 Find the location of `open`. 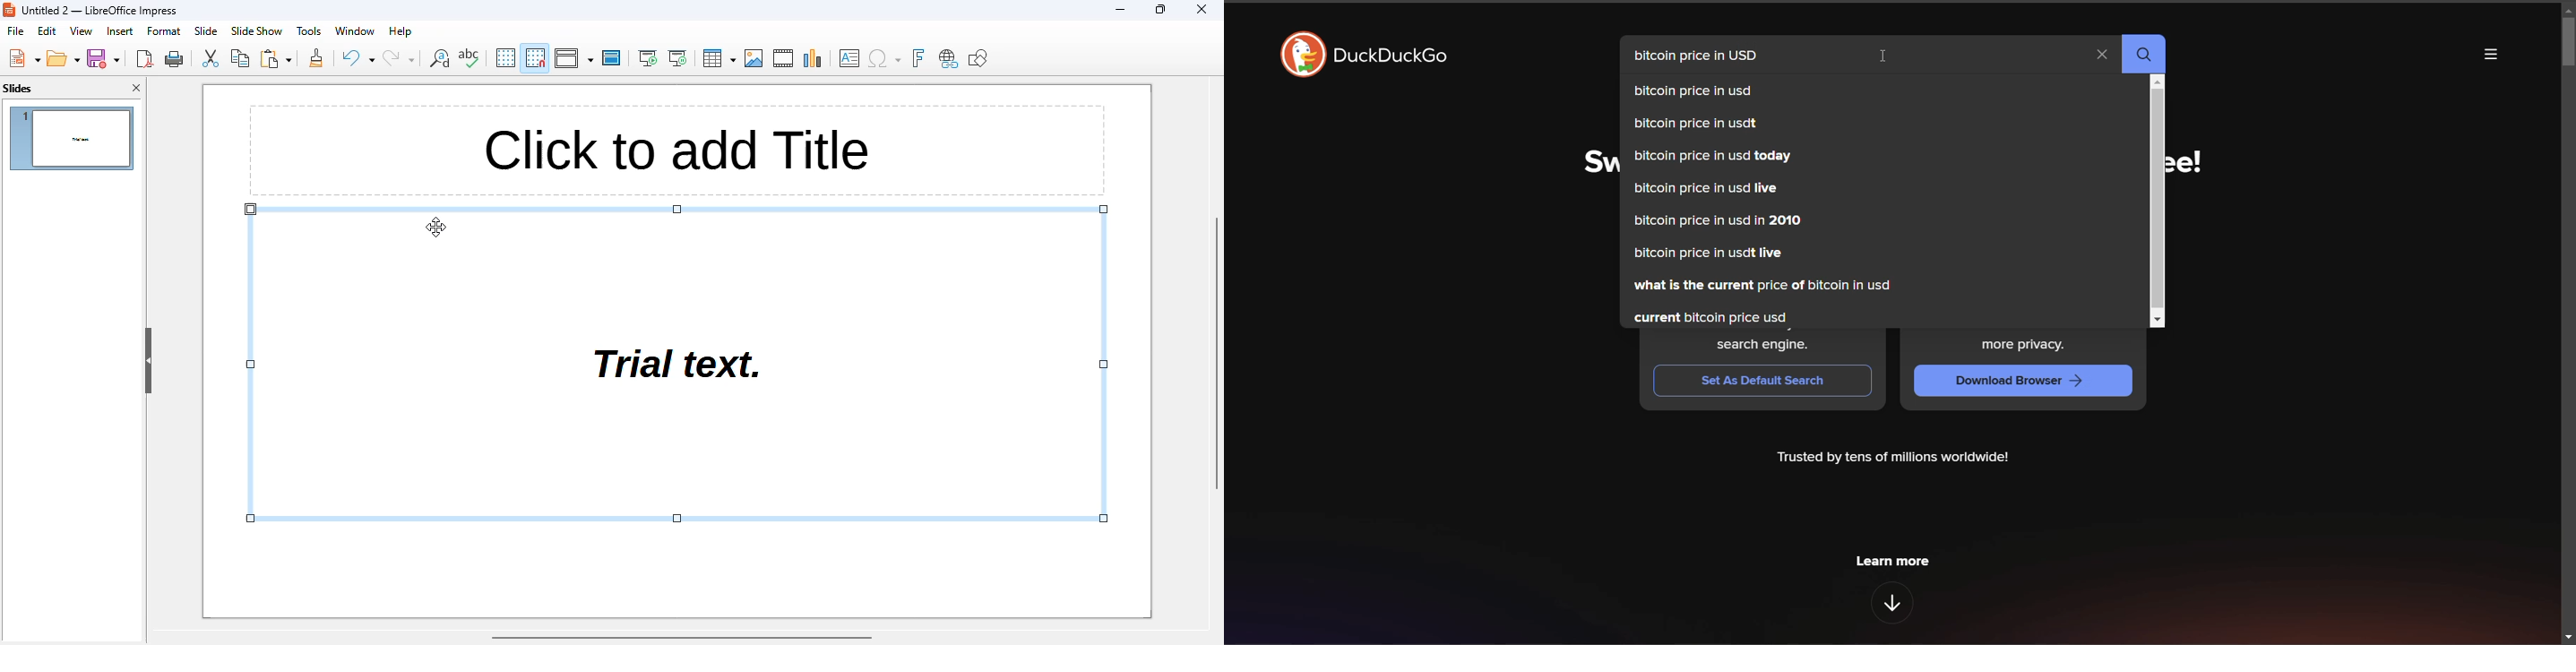

open is located at coordinates (64, 58).